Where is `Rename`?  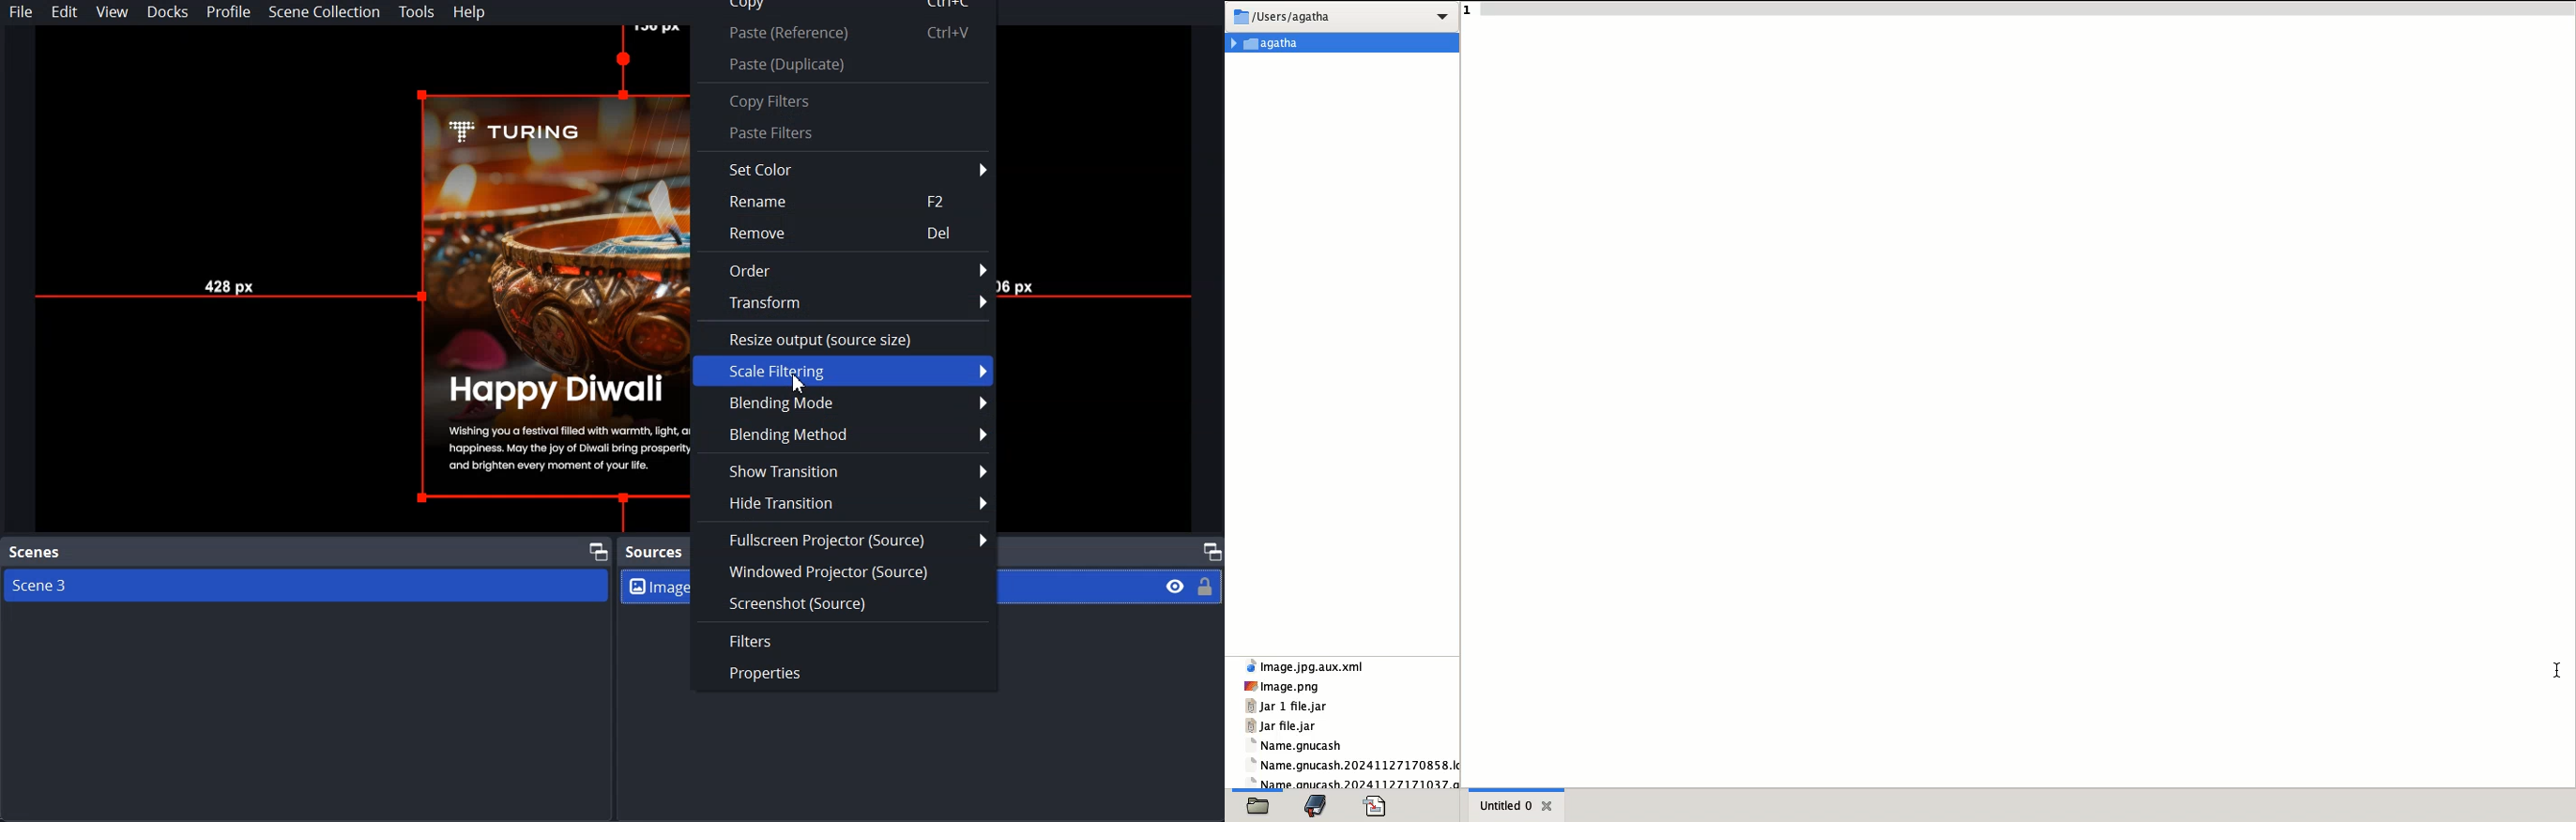
Rename is located at coordinates (843, 201).